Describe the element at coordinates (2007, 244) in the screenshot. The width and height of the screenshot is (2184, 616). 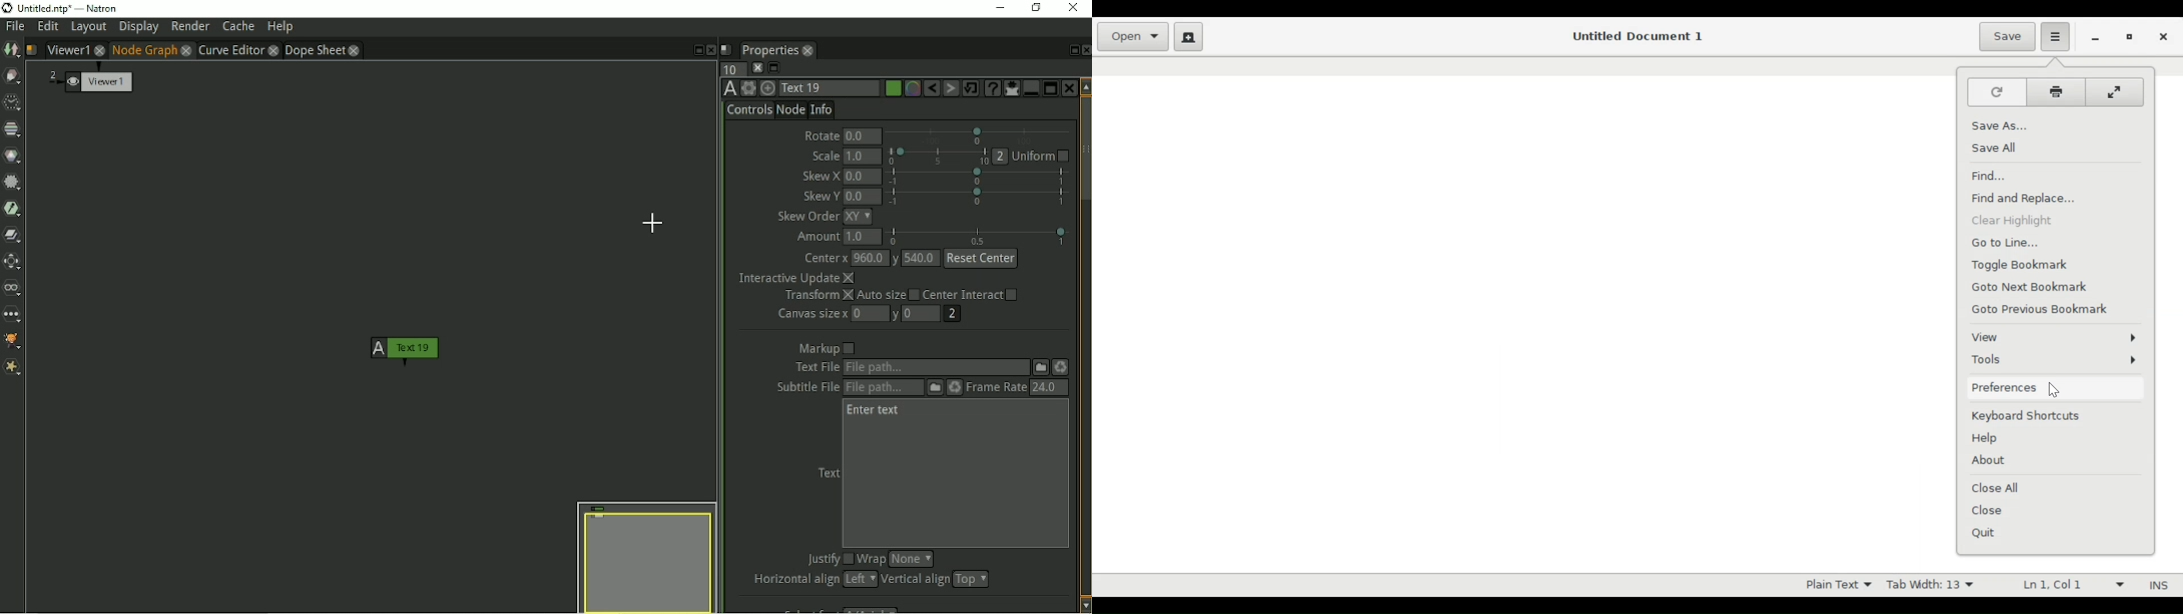
I see `Go to line` at that location.